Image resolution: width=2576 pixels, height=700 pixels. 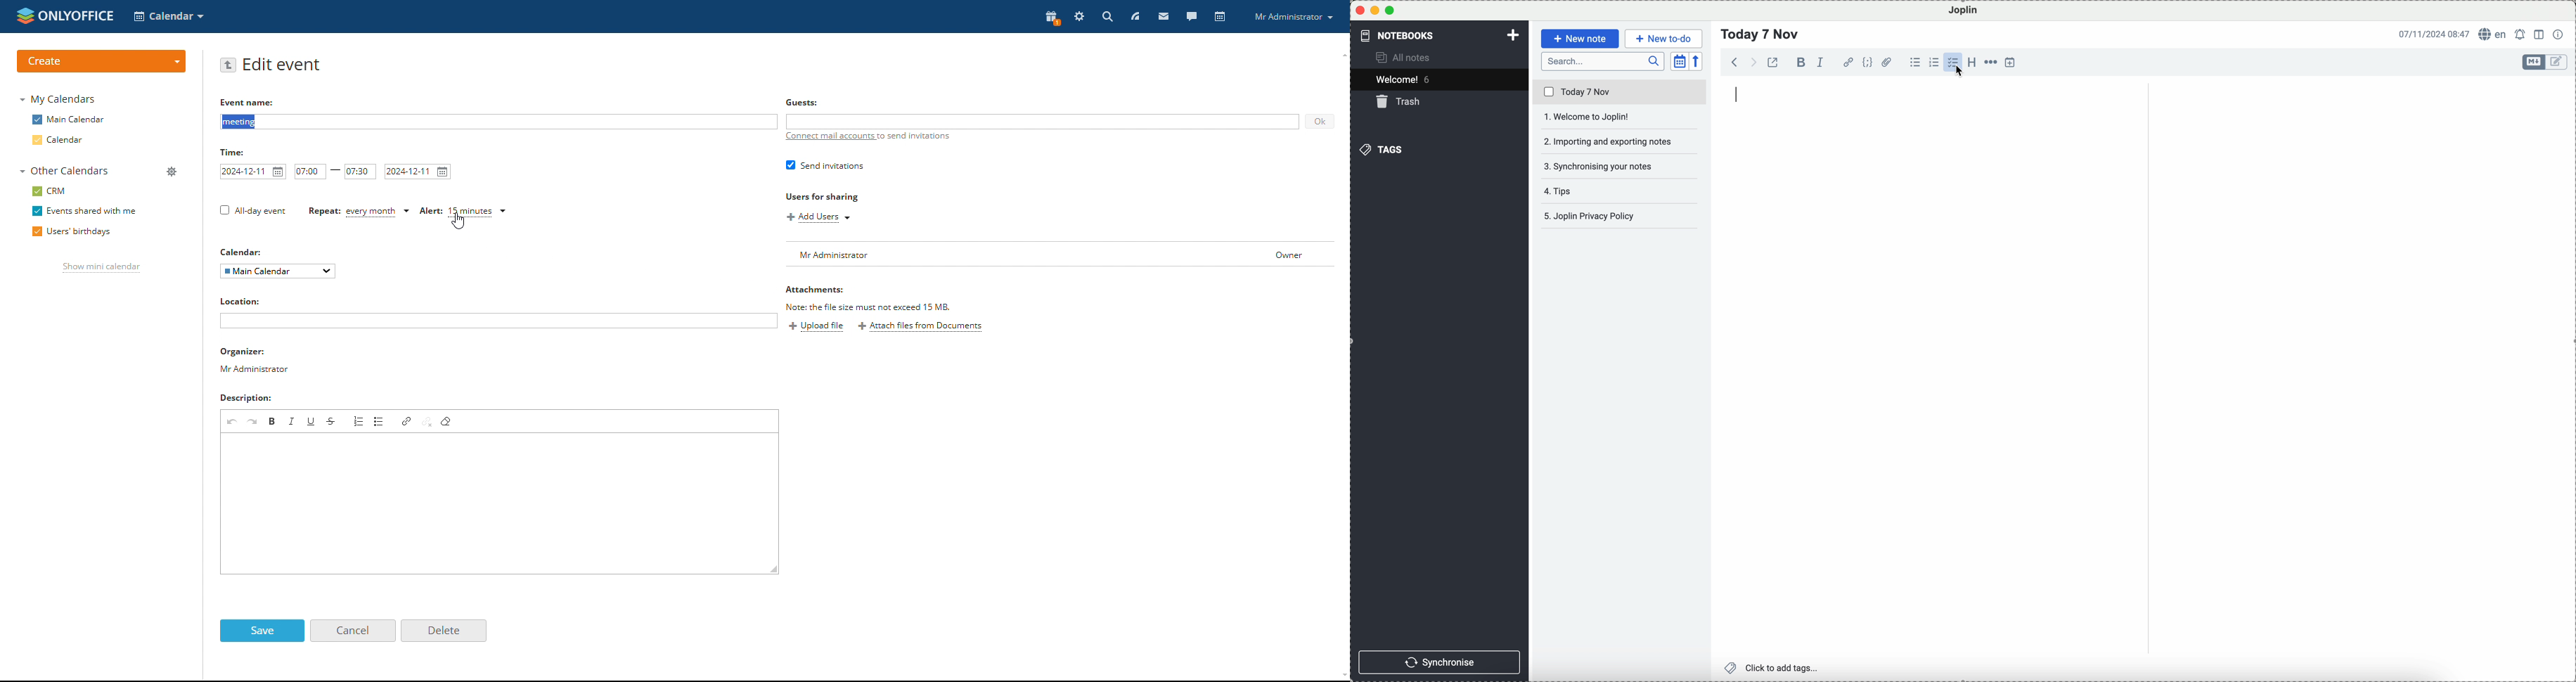 What do you see at coordinates (1752, 62) in the screenshot?
I see `forward` at bounding box center [1752, 62].